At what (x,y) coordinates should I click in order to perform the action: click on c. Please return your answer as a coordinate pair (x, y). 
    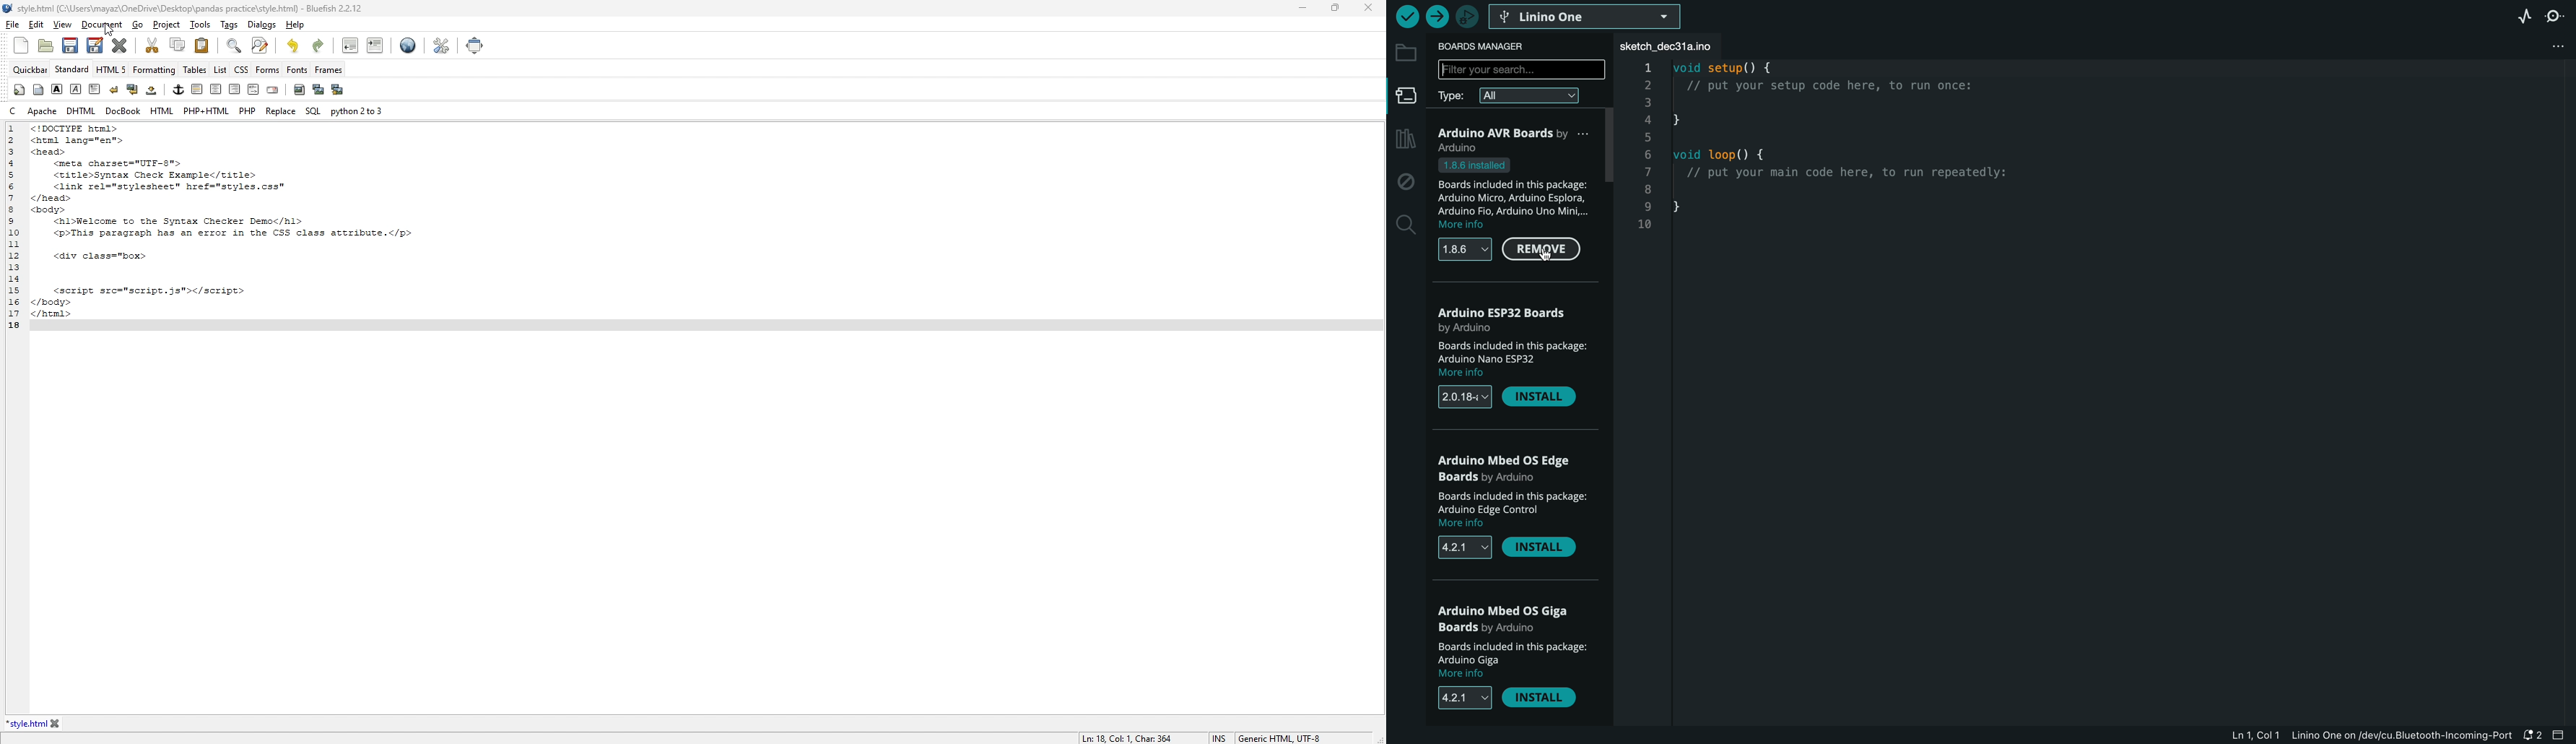
    Looking at the image, I should click on (14, 110).